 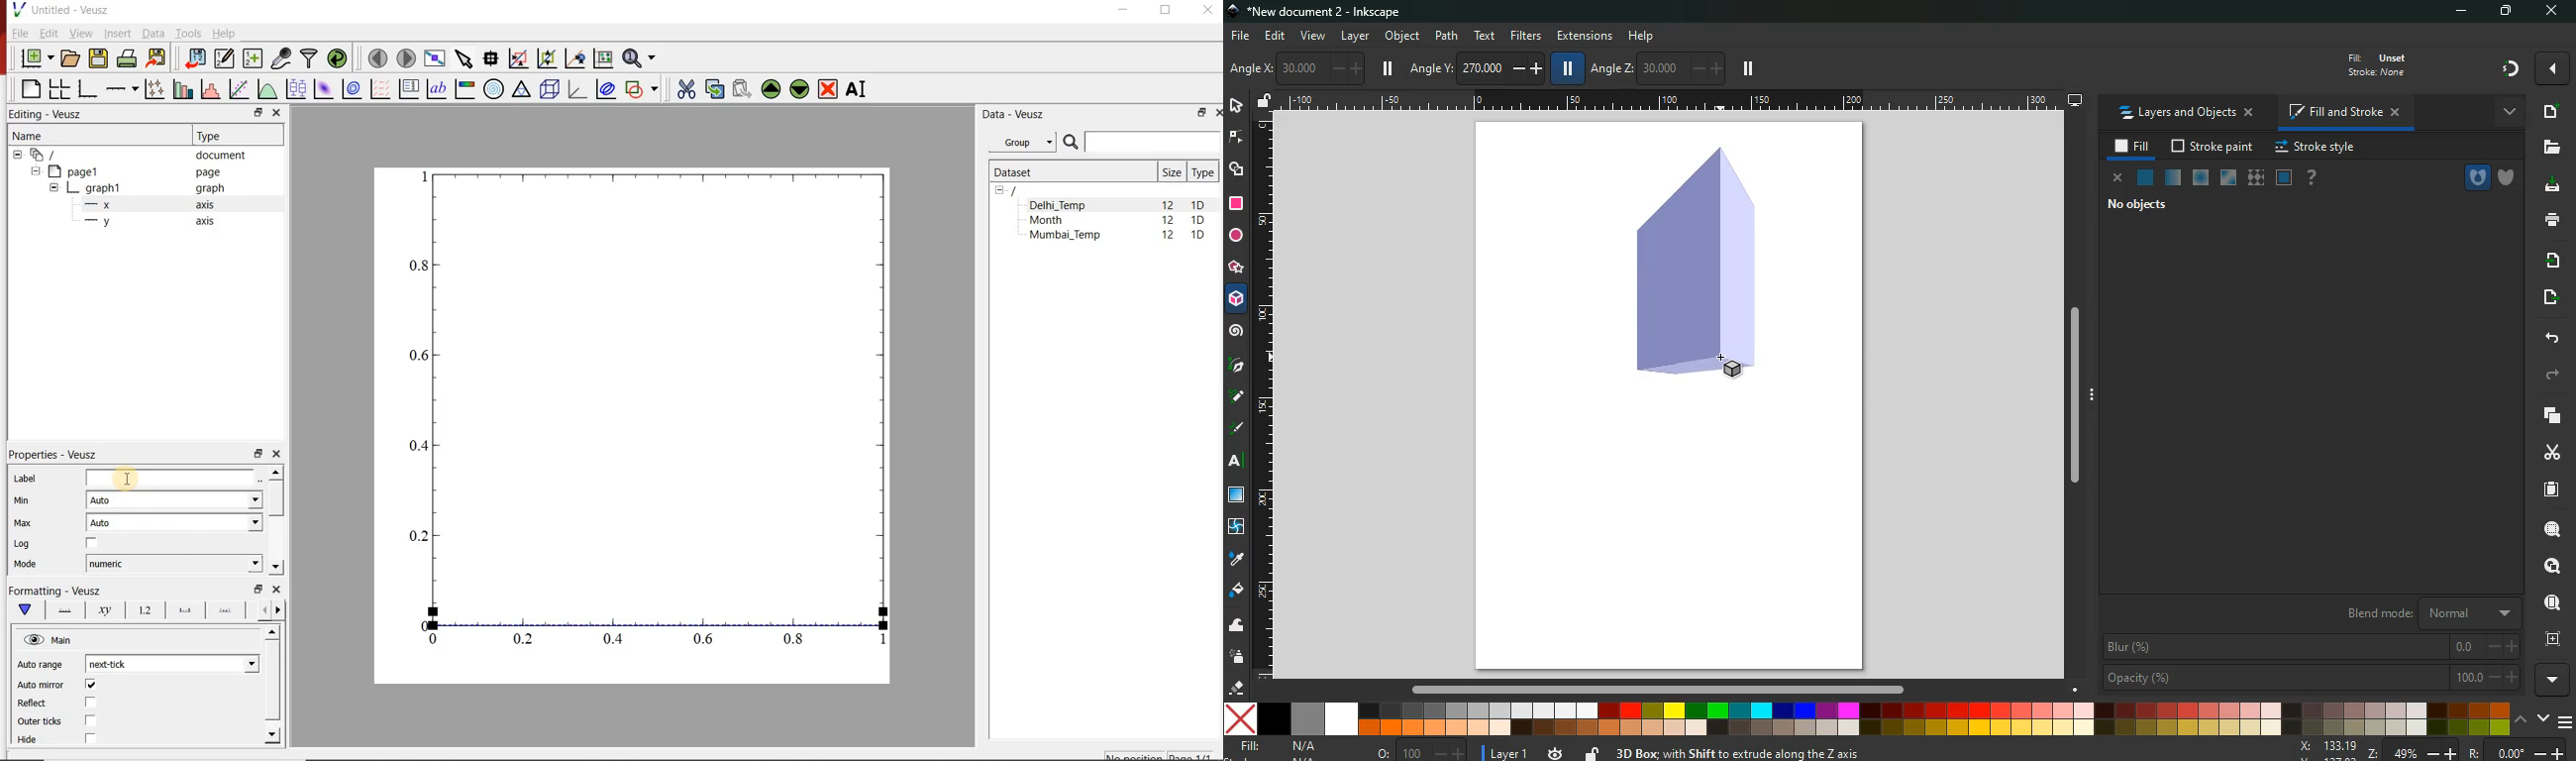 What do you see at coordinates (2143, 177) in the screenshot?
I see `normal` at bounding box center [2143, 177].